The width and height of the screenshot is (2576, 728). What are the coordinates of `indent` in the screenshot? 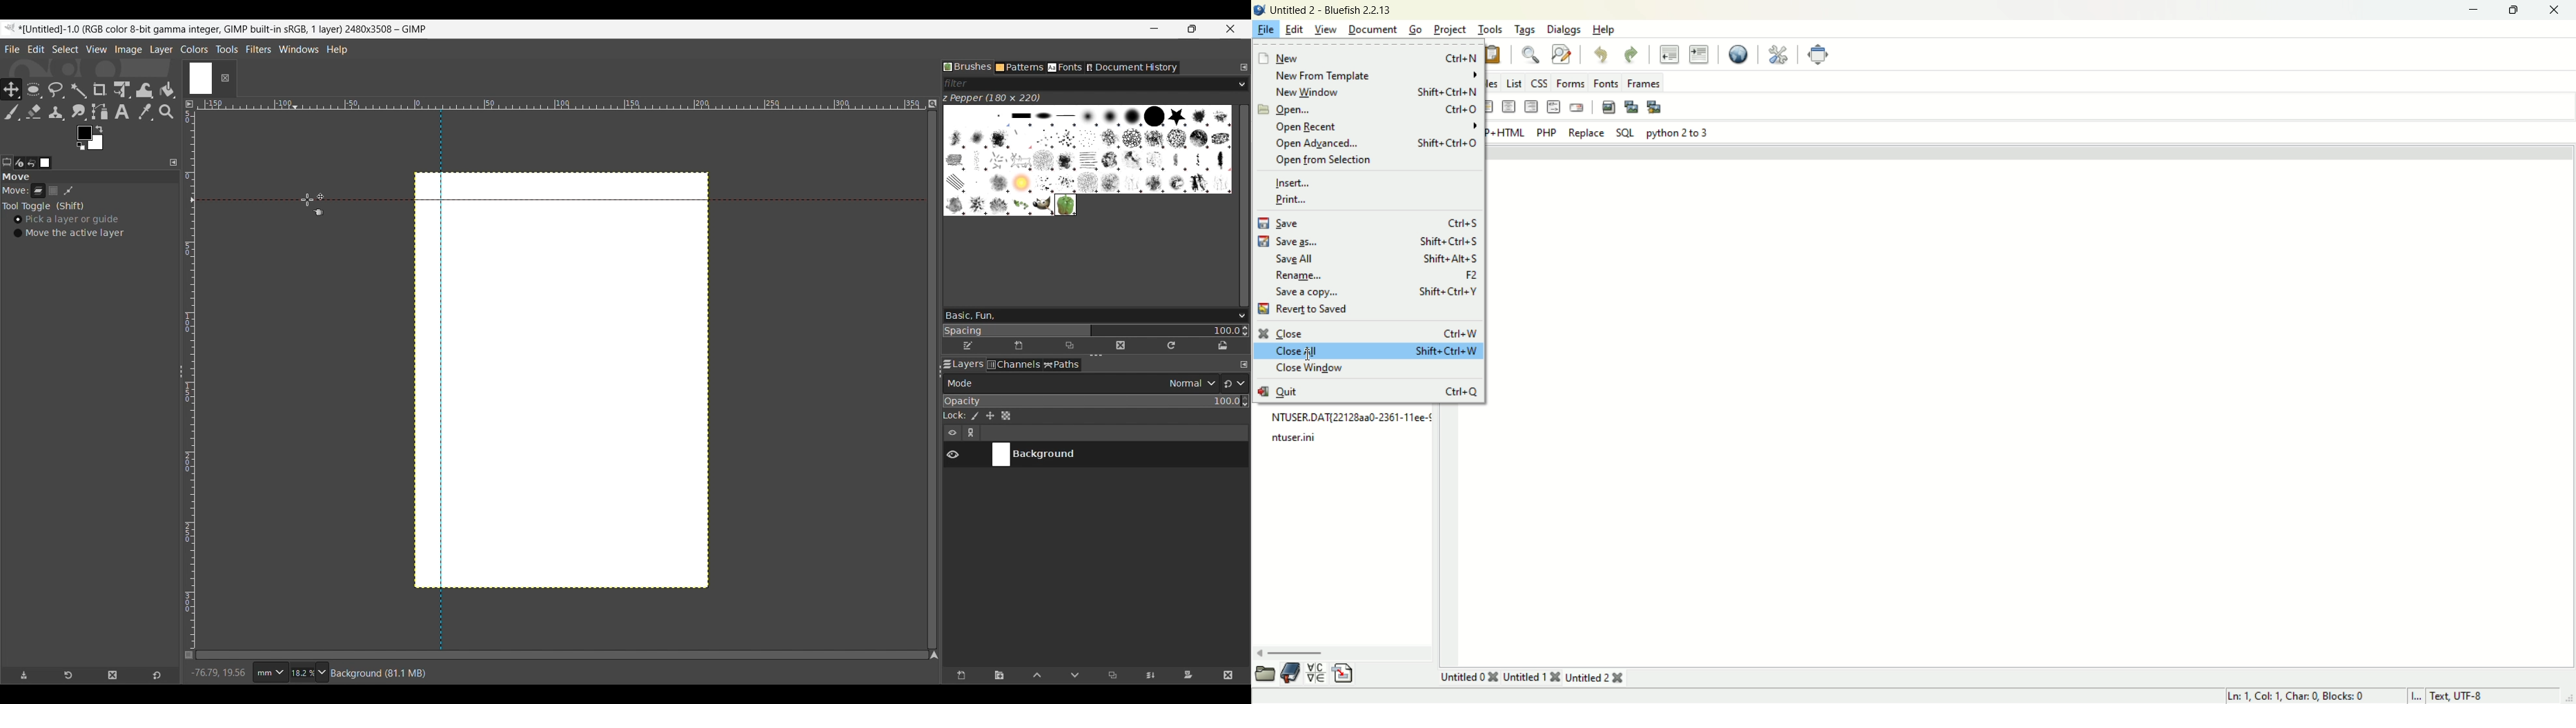 It's located at (1700, 54).